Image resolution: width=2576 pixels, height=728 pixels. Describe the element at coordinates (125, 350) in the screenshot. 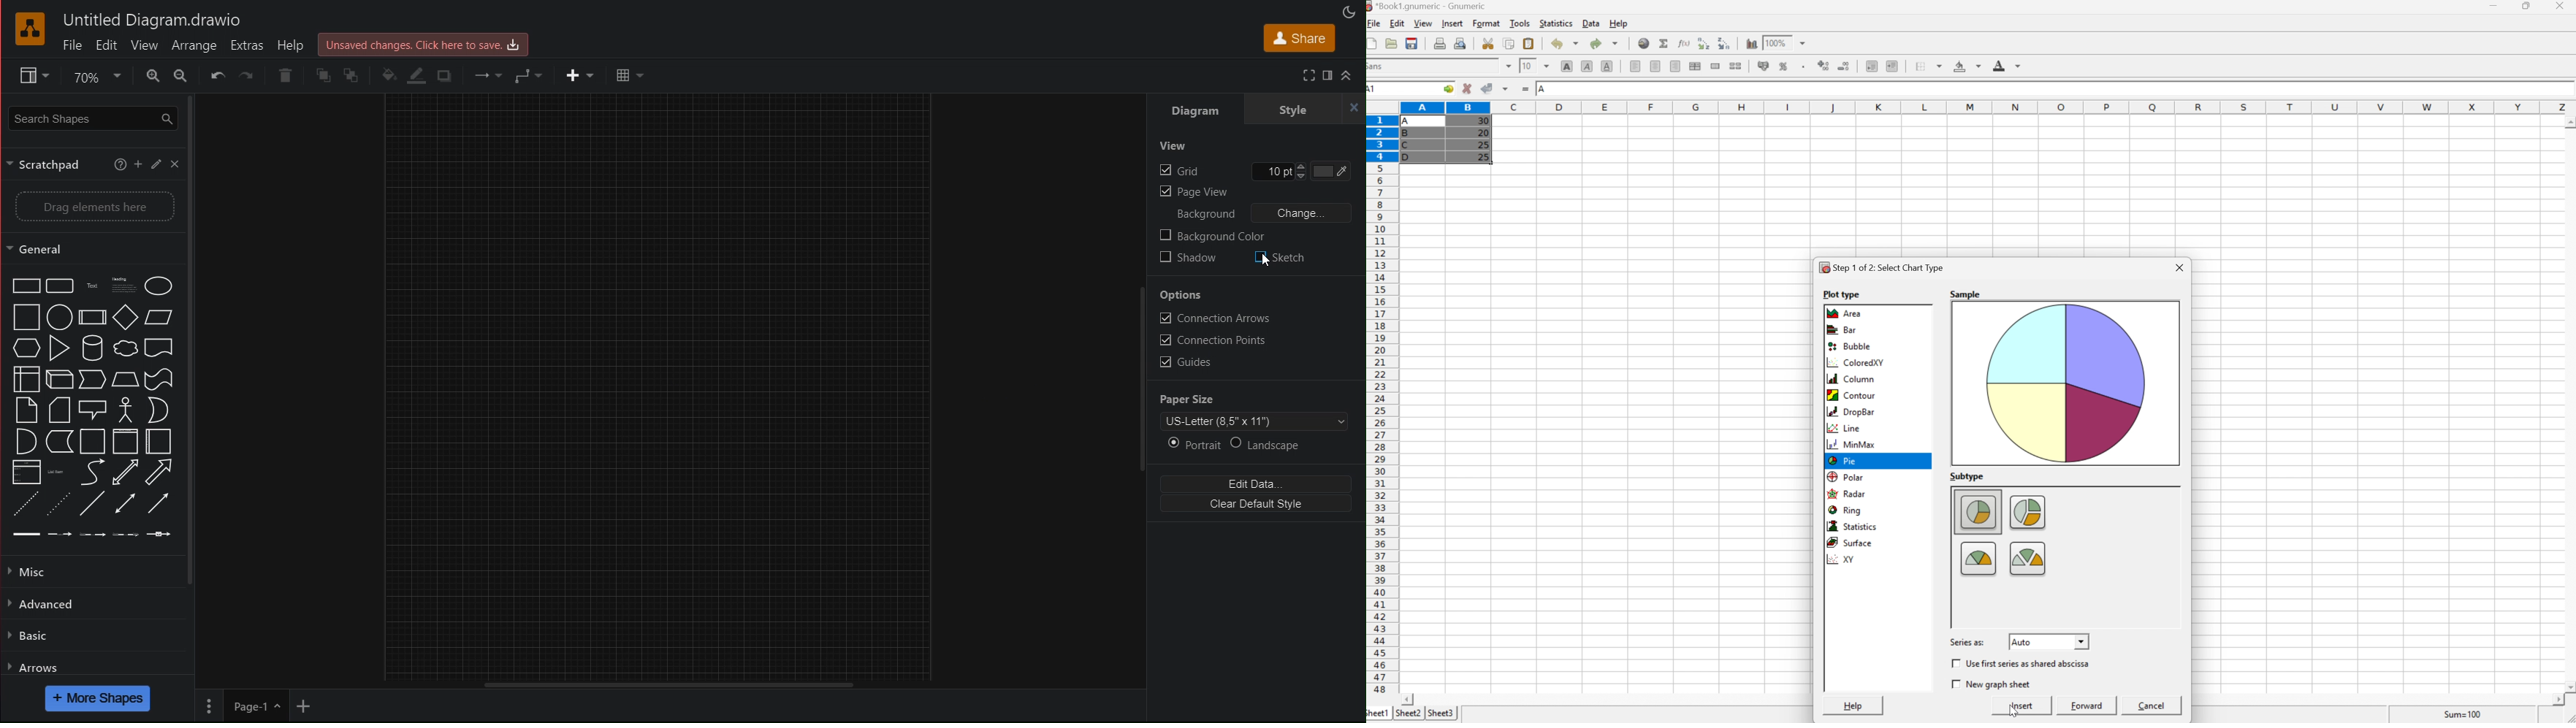

I see `cloud` at that location.